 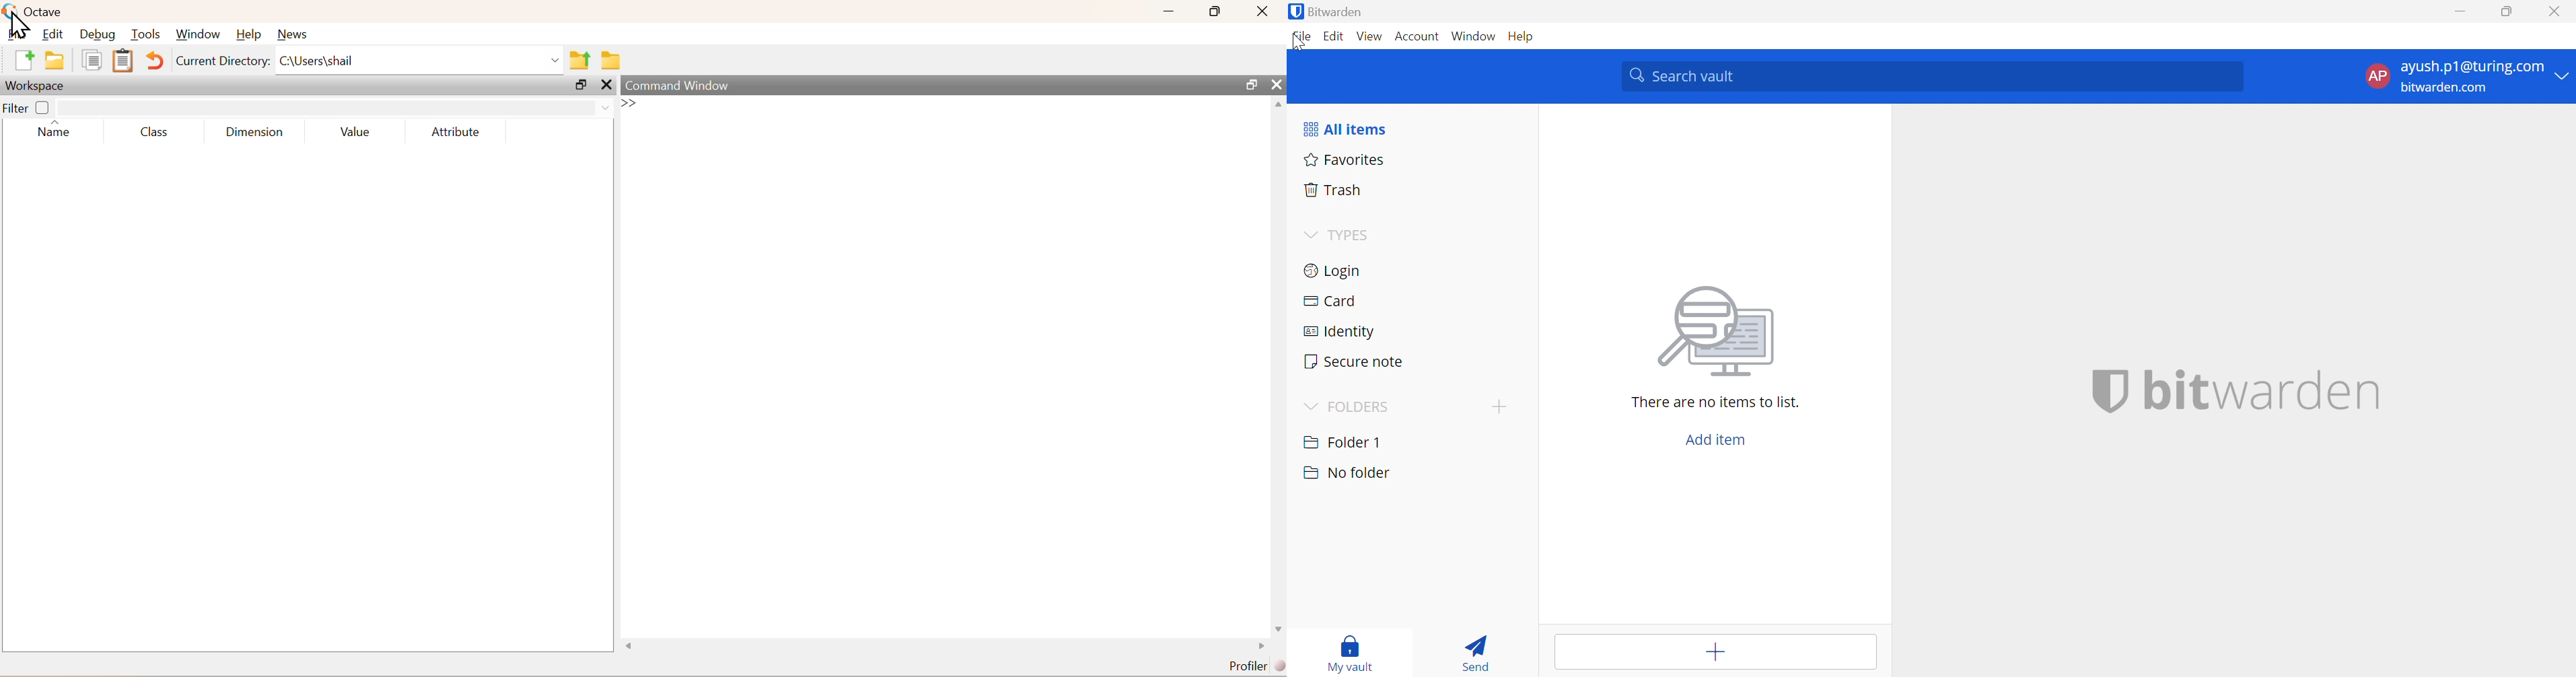 What do you see at coordinates (54, 34) in the screenshot?
I see `Edit` at bounding box center [54, 34].